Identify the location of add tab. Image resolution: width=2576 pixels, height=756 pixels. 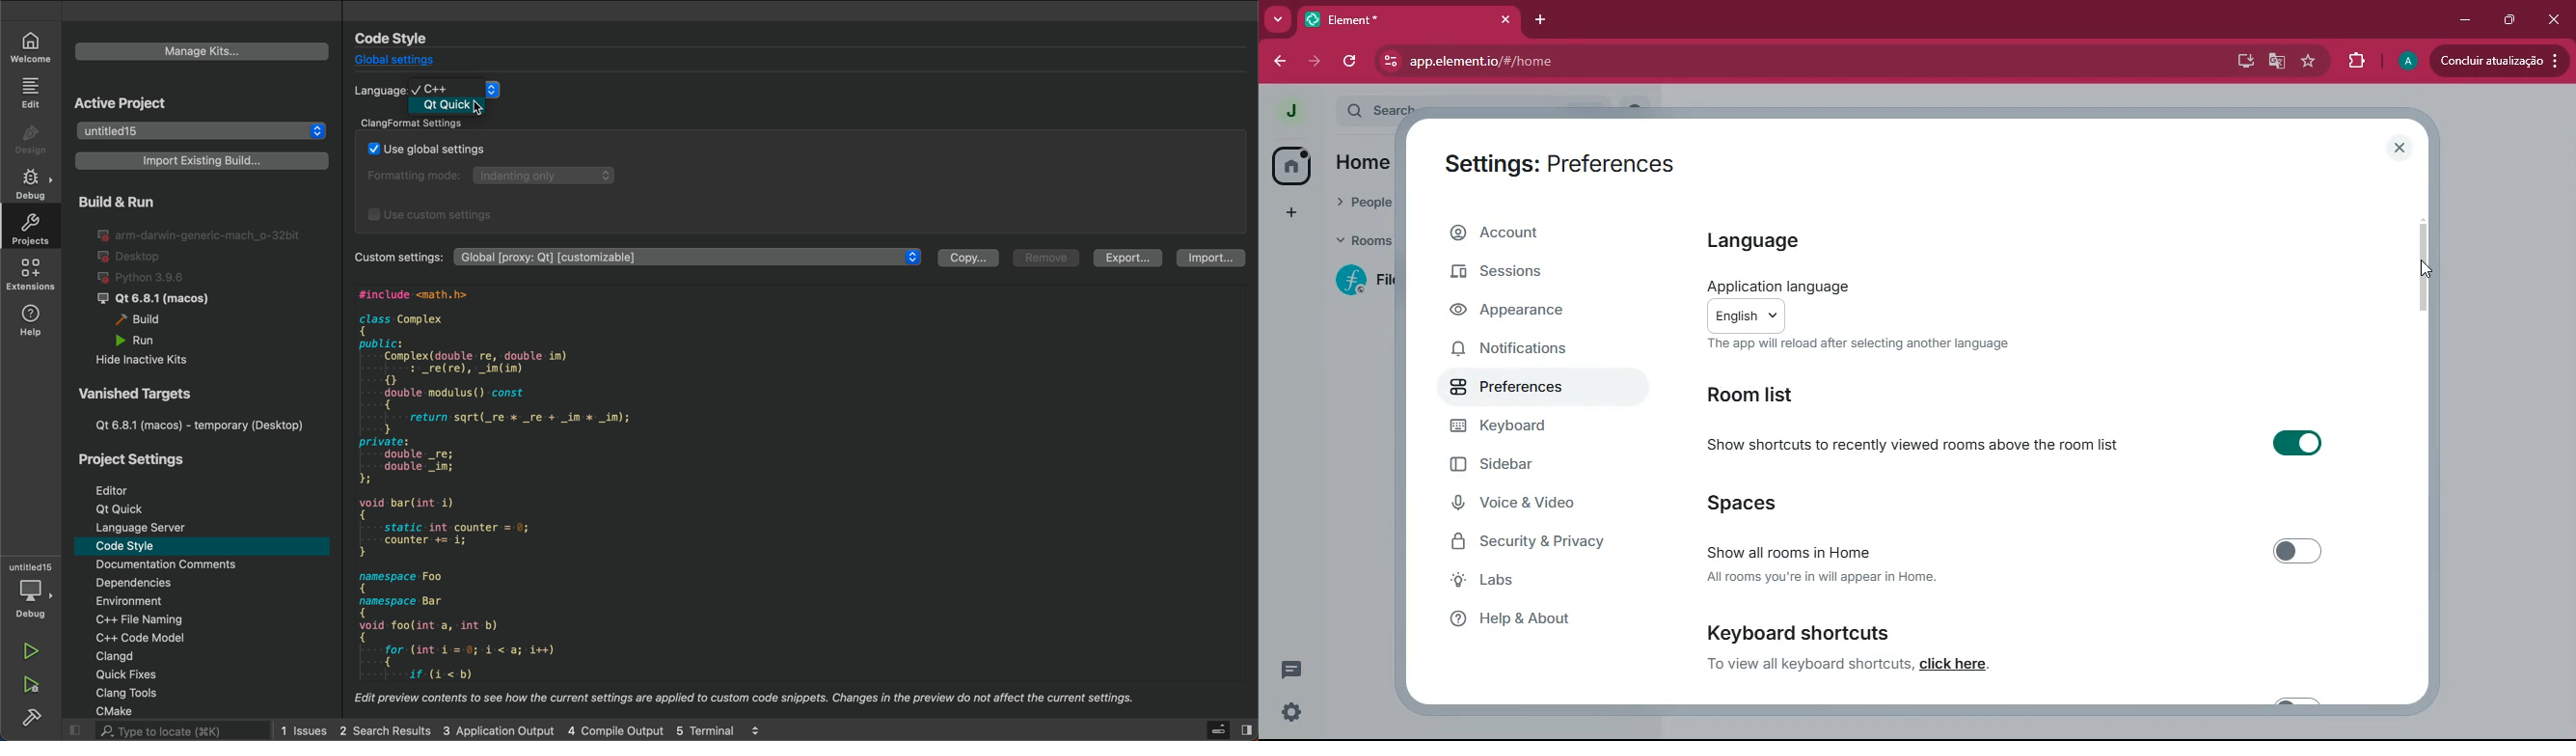
(1541, 21).